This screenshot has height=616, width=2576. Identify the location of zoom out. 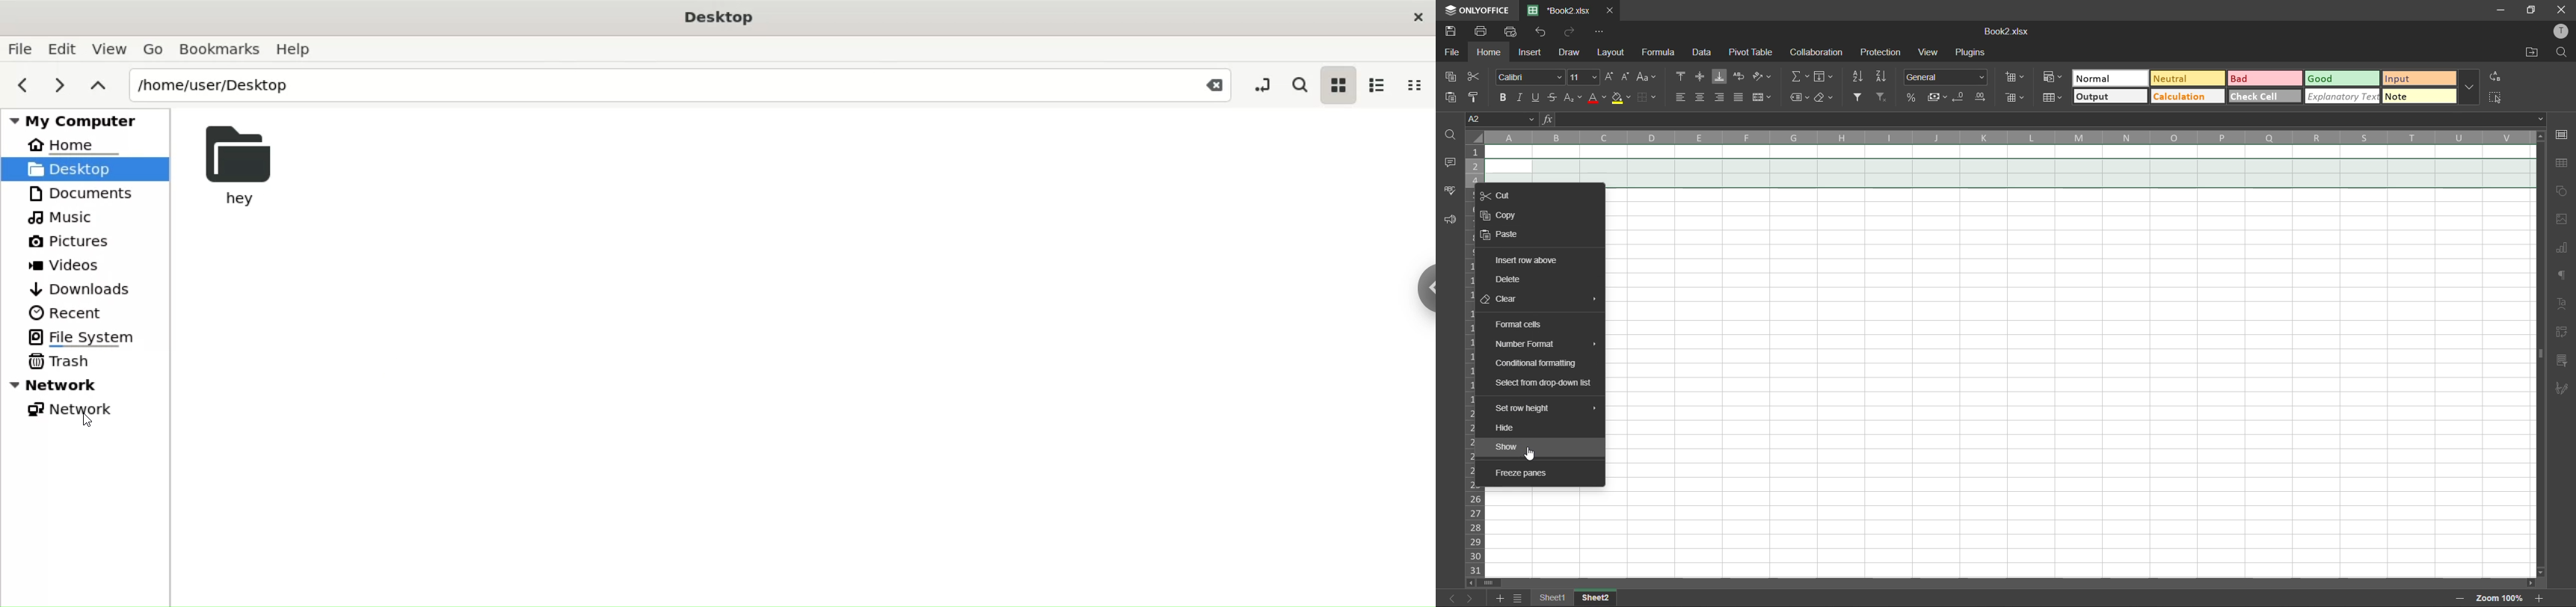
(2458, 599).